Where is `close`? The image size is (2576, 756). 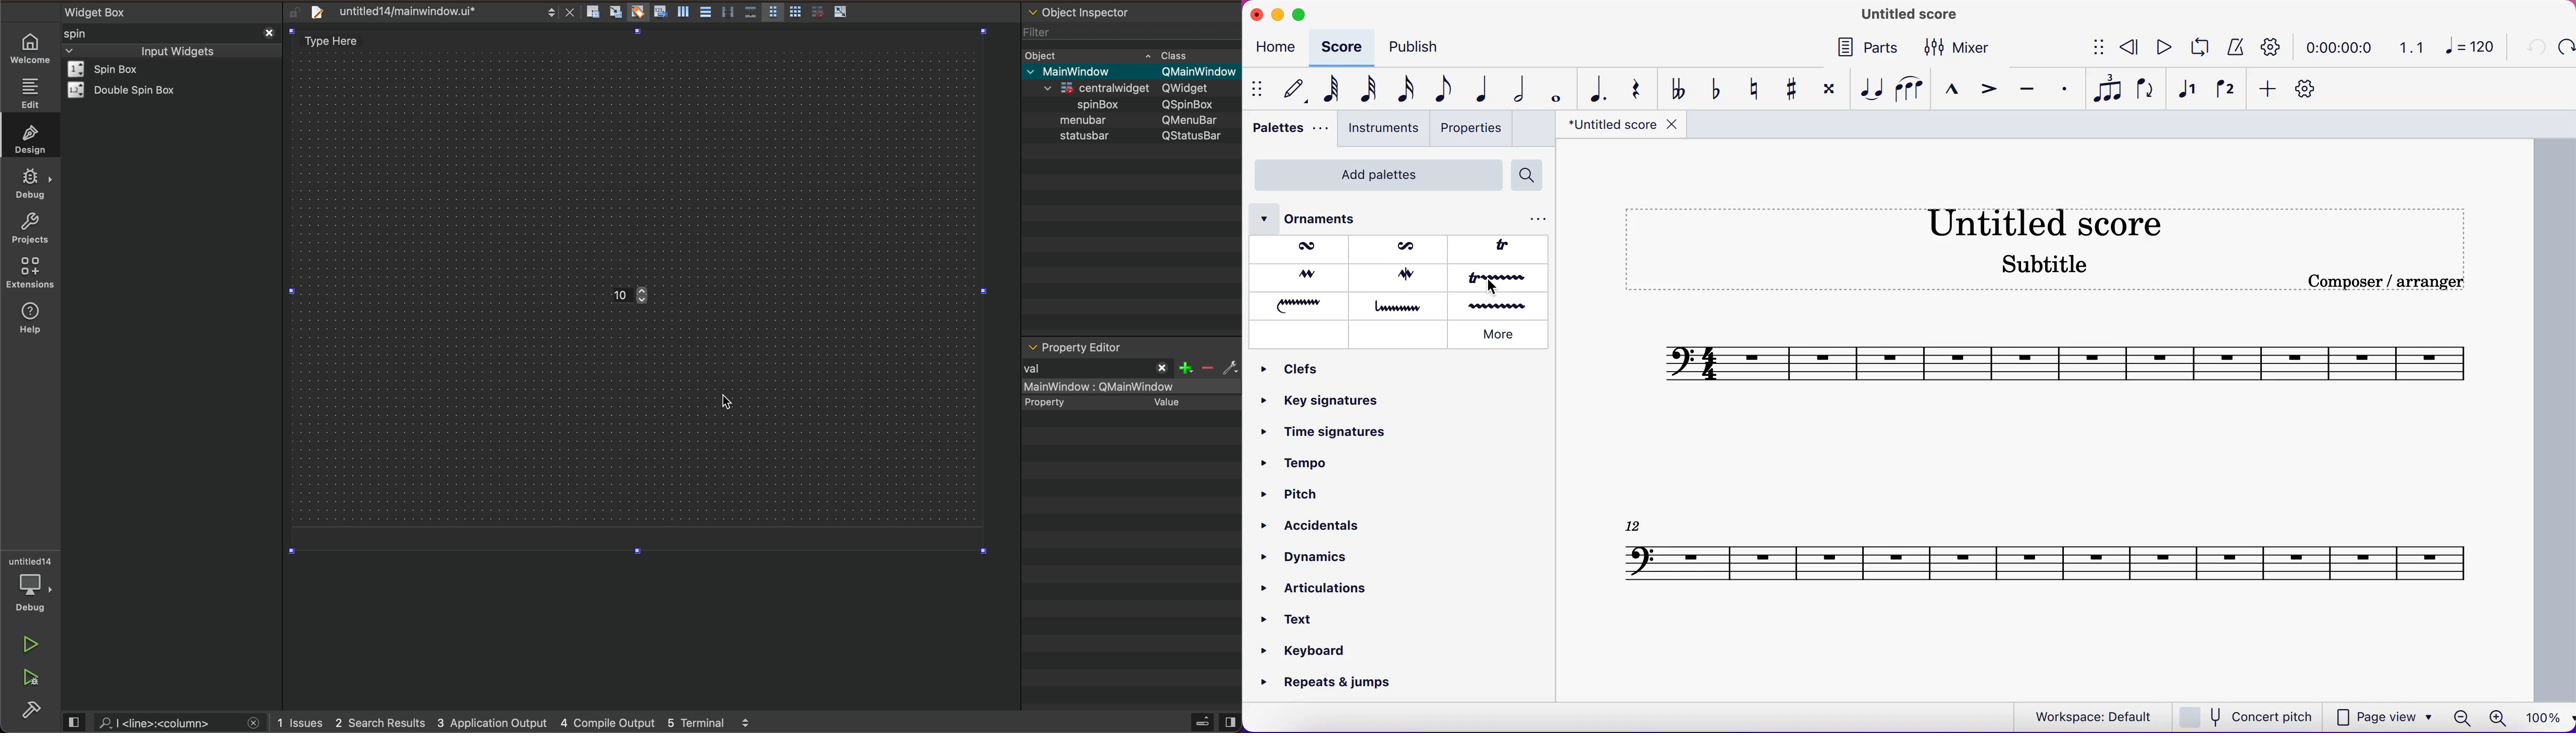 close is located at coordinates (1256, 14).